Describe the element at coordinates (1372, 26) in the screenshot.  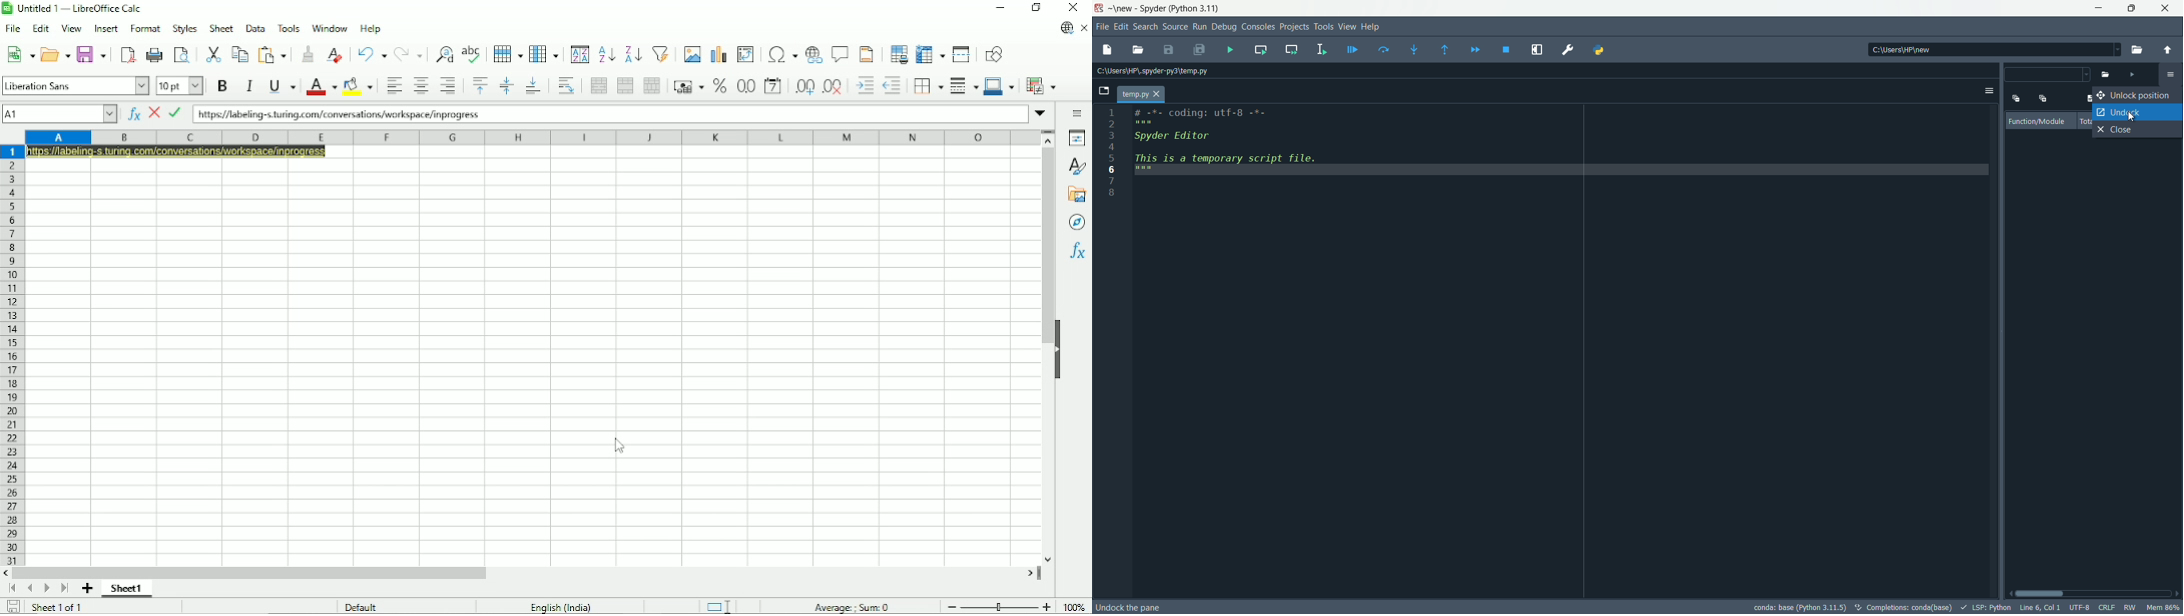
I see `help menu` at that location.